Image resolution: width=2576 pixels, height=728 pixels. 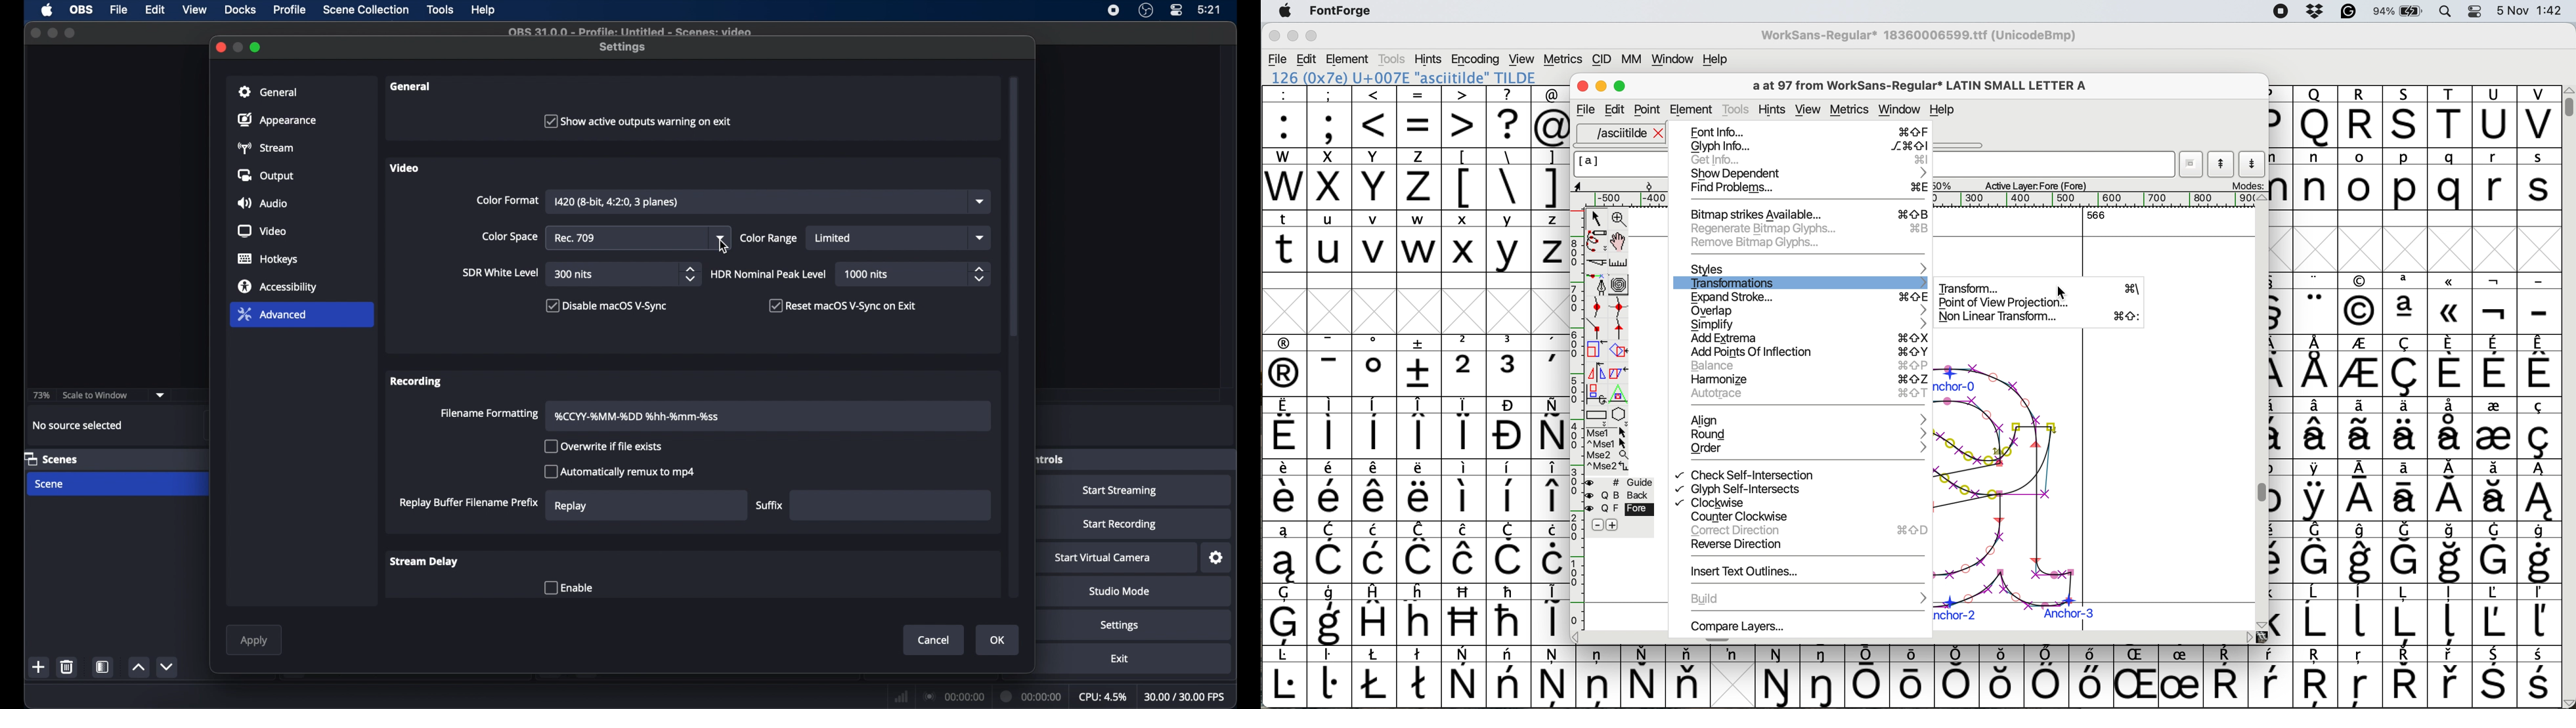 What do you see at coordinates (1520, 58) in the screenshot?
I see `view` at bounding box center [1520, 58].